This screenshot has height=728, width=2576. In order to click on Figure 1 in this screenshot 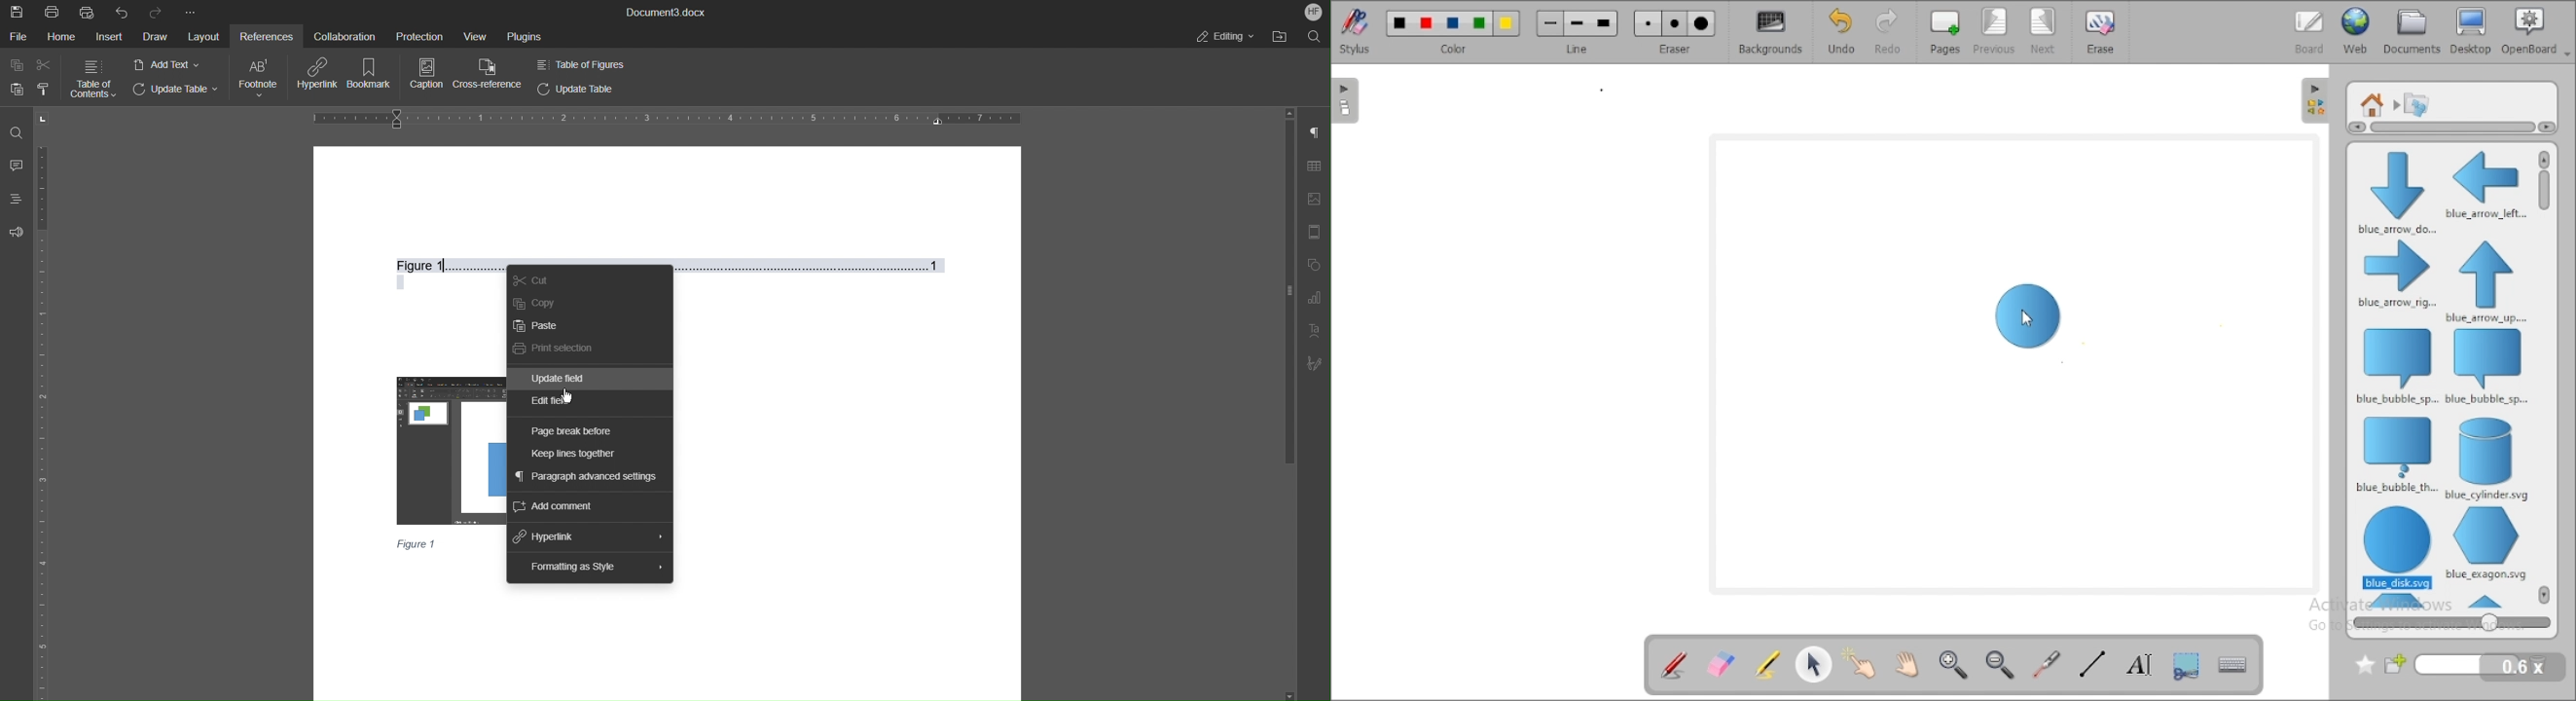, I will do `click(418, 543)`.